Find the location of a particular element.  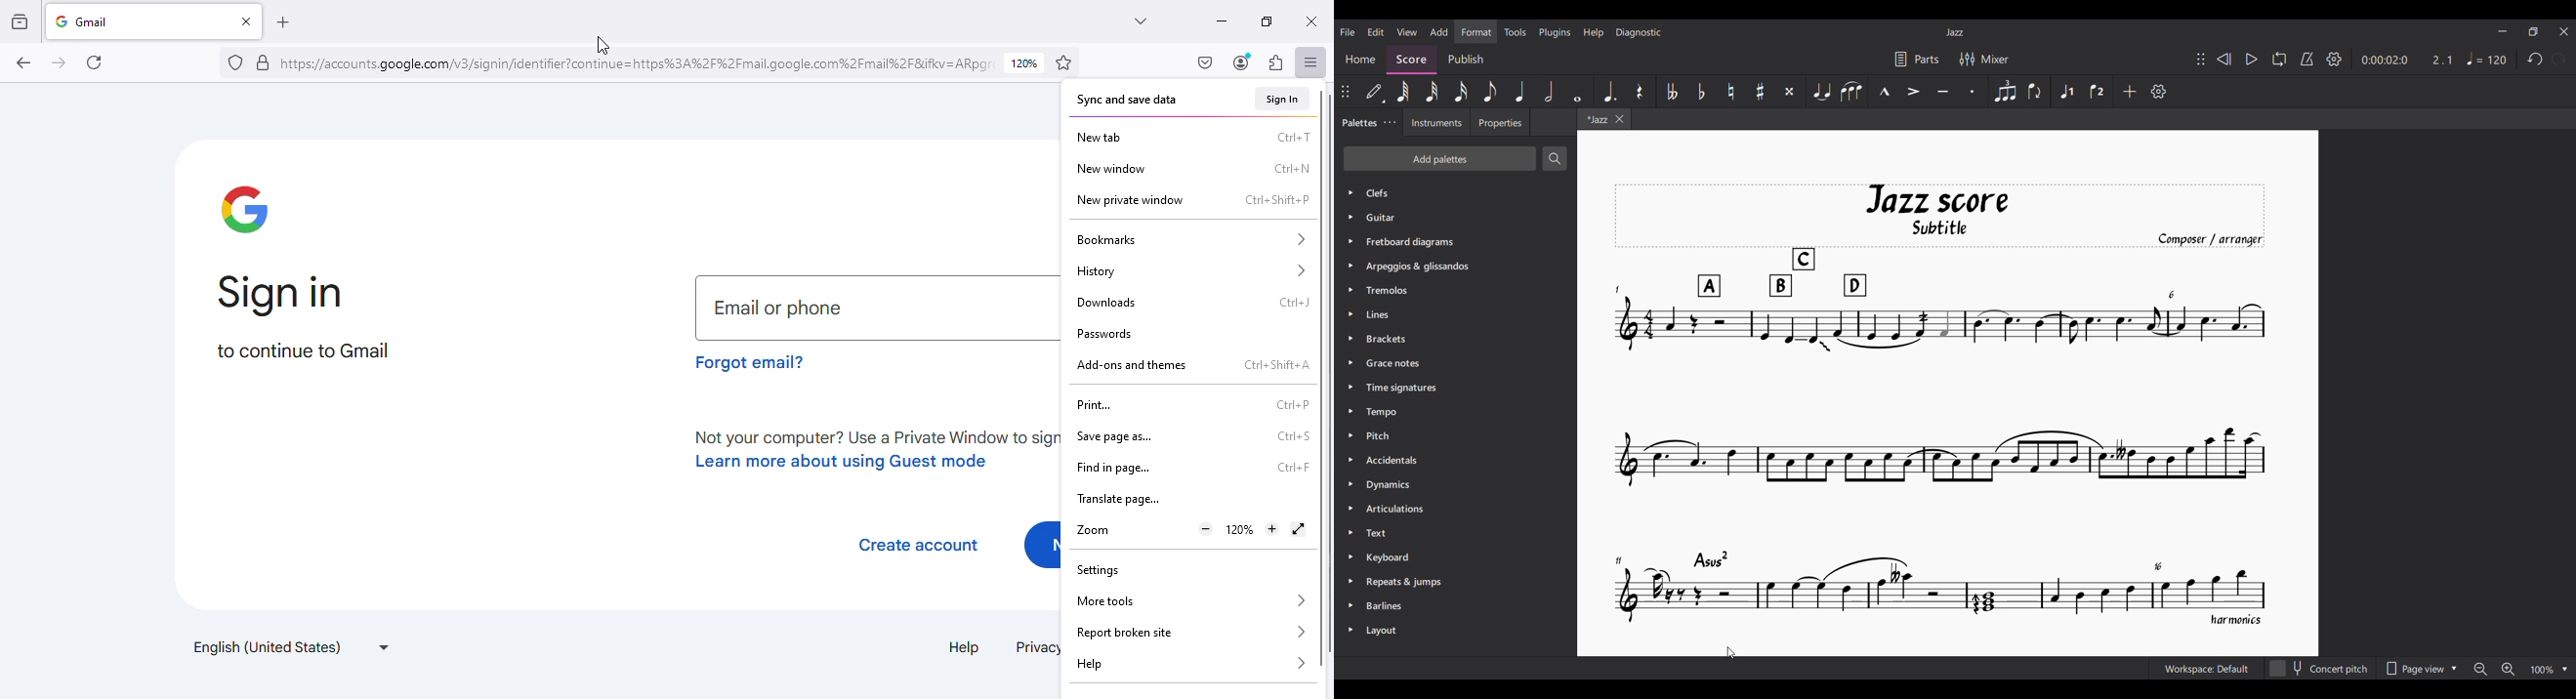

Change position is located at coordinates (2201, 59).